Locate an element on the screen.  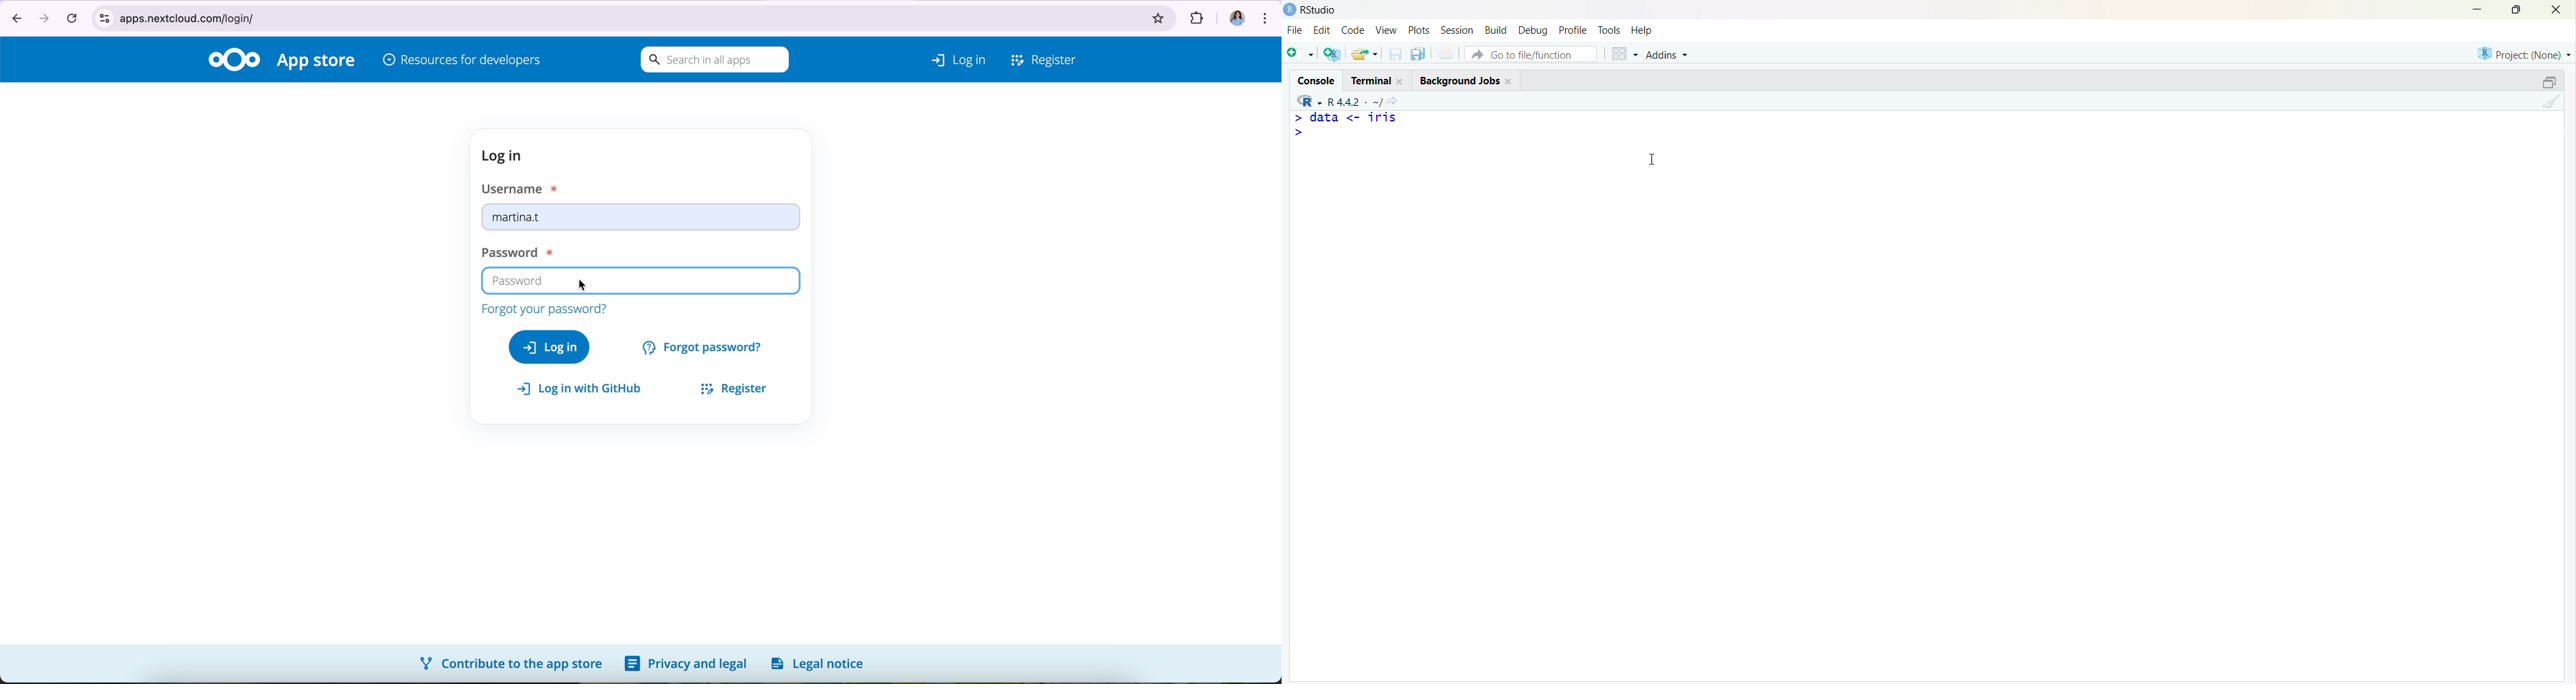
Terminal is located at coordinates (1376, 78).